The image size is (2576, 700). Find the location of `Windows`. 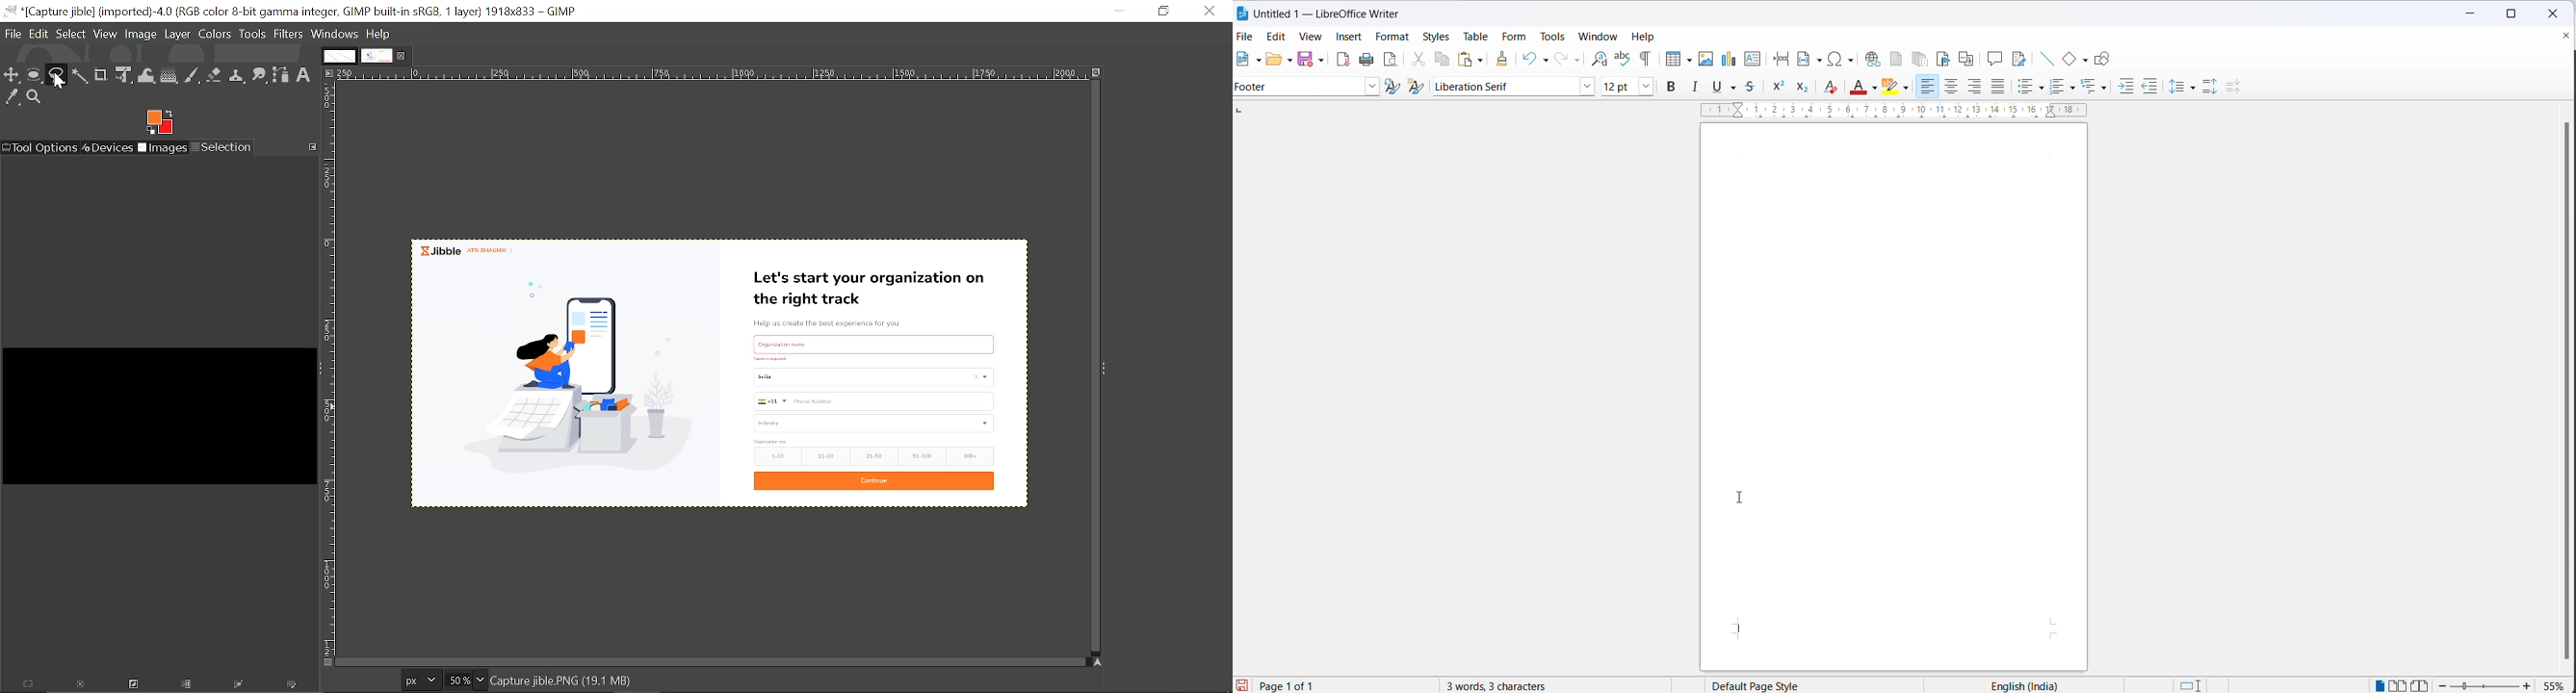

Windows is located at coordinates (335, 34).